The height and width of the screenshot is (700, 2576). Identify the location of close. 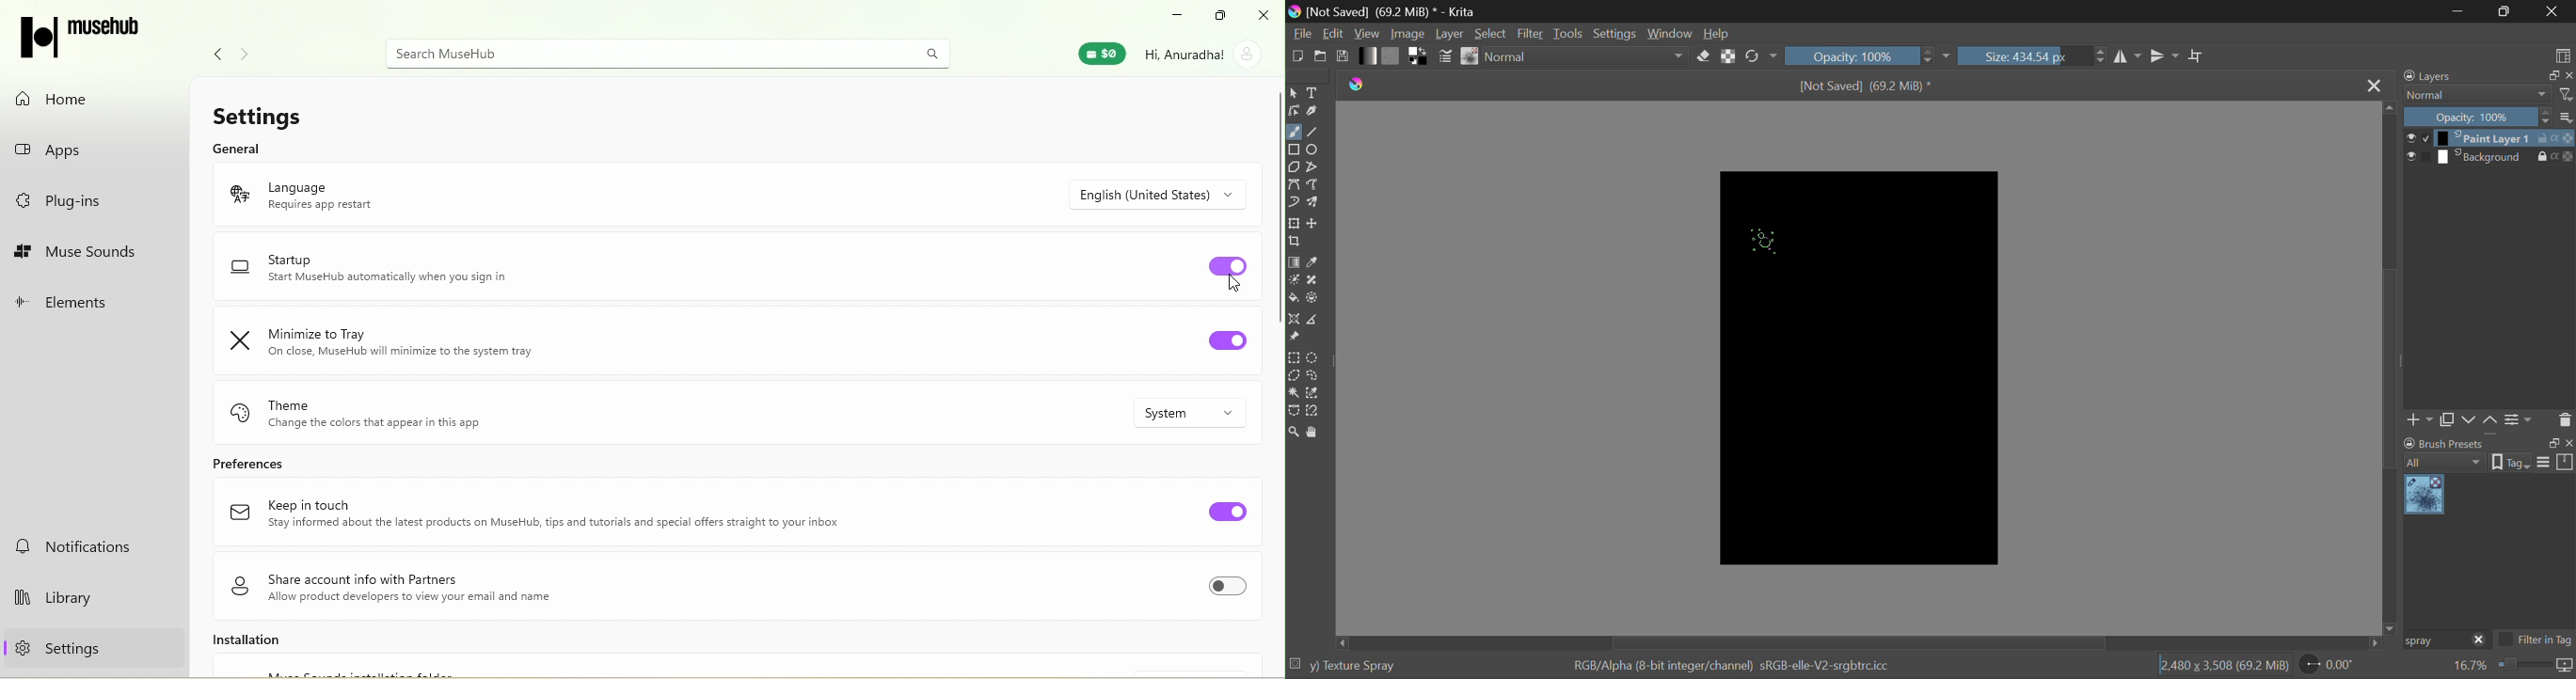
(2568, 443).